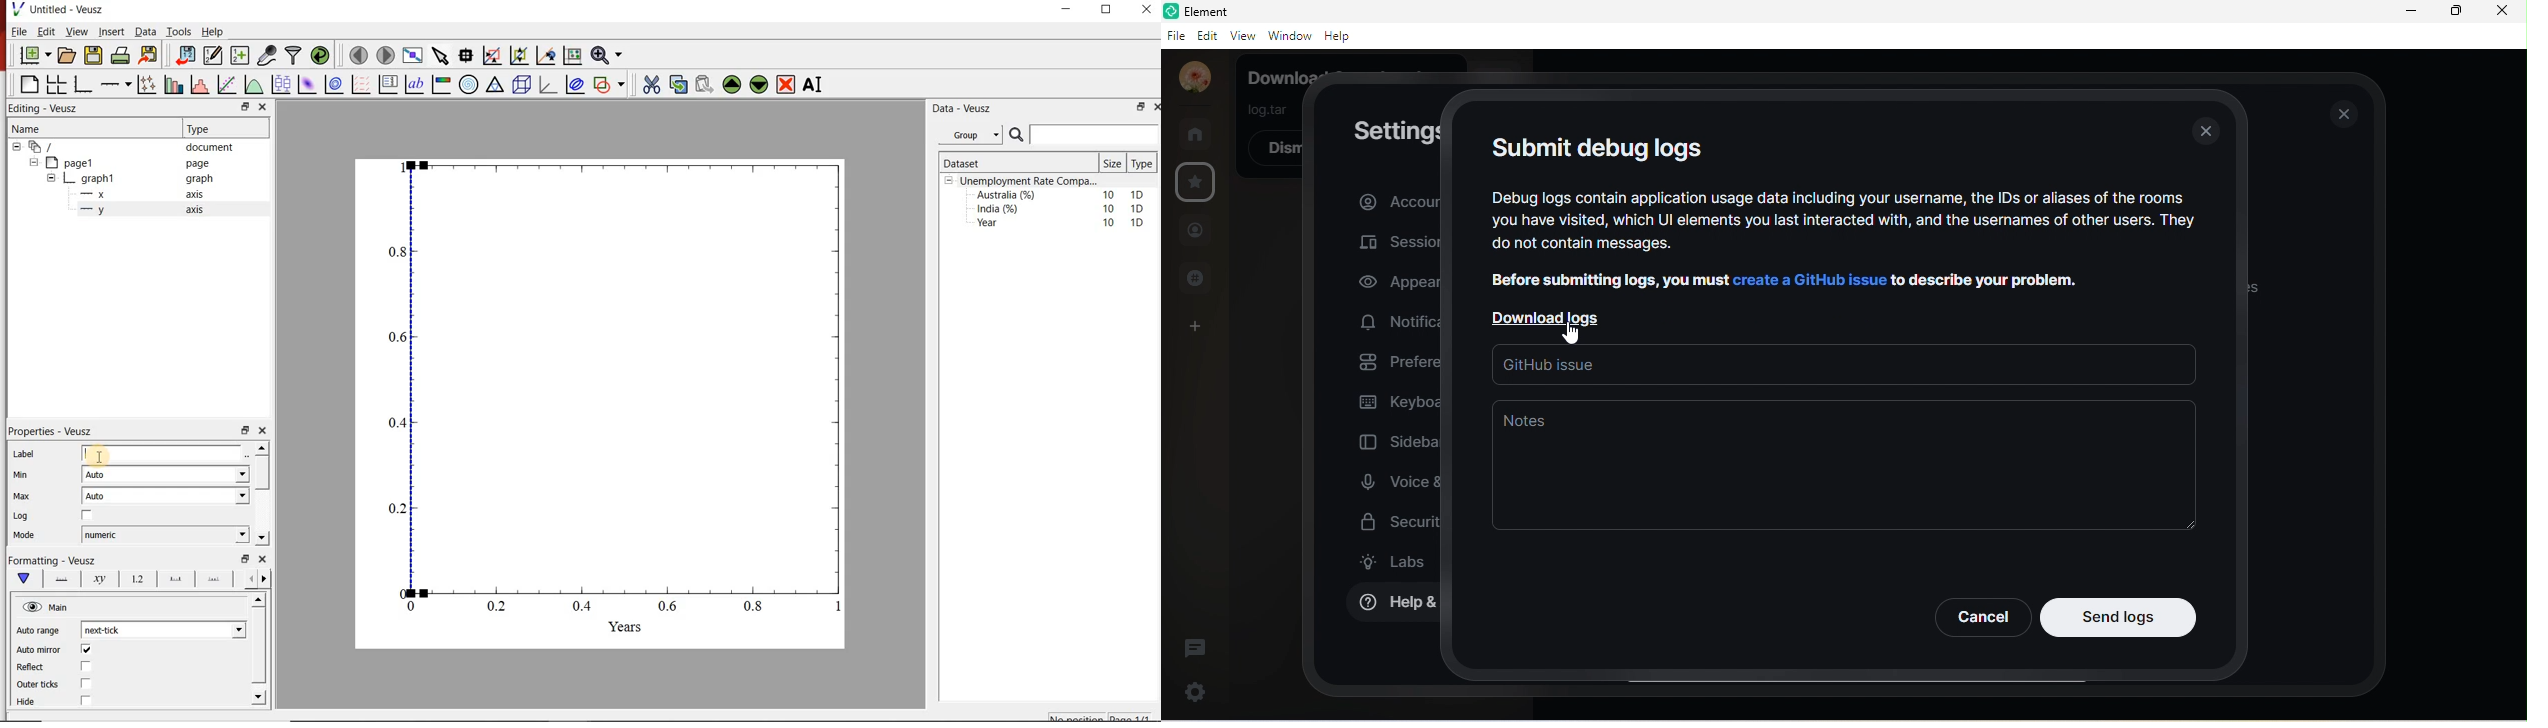 Image resolution: width=2548 pixels, height=728 pixels. Describe the element at coordinates (360, 54) in the screenshot. I see `move to previous page` at that location.